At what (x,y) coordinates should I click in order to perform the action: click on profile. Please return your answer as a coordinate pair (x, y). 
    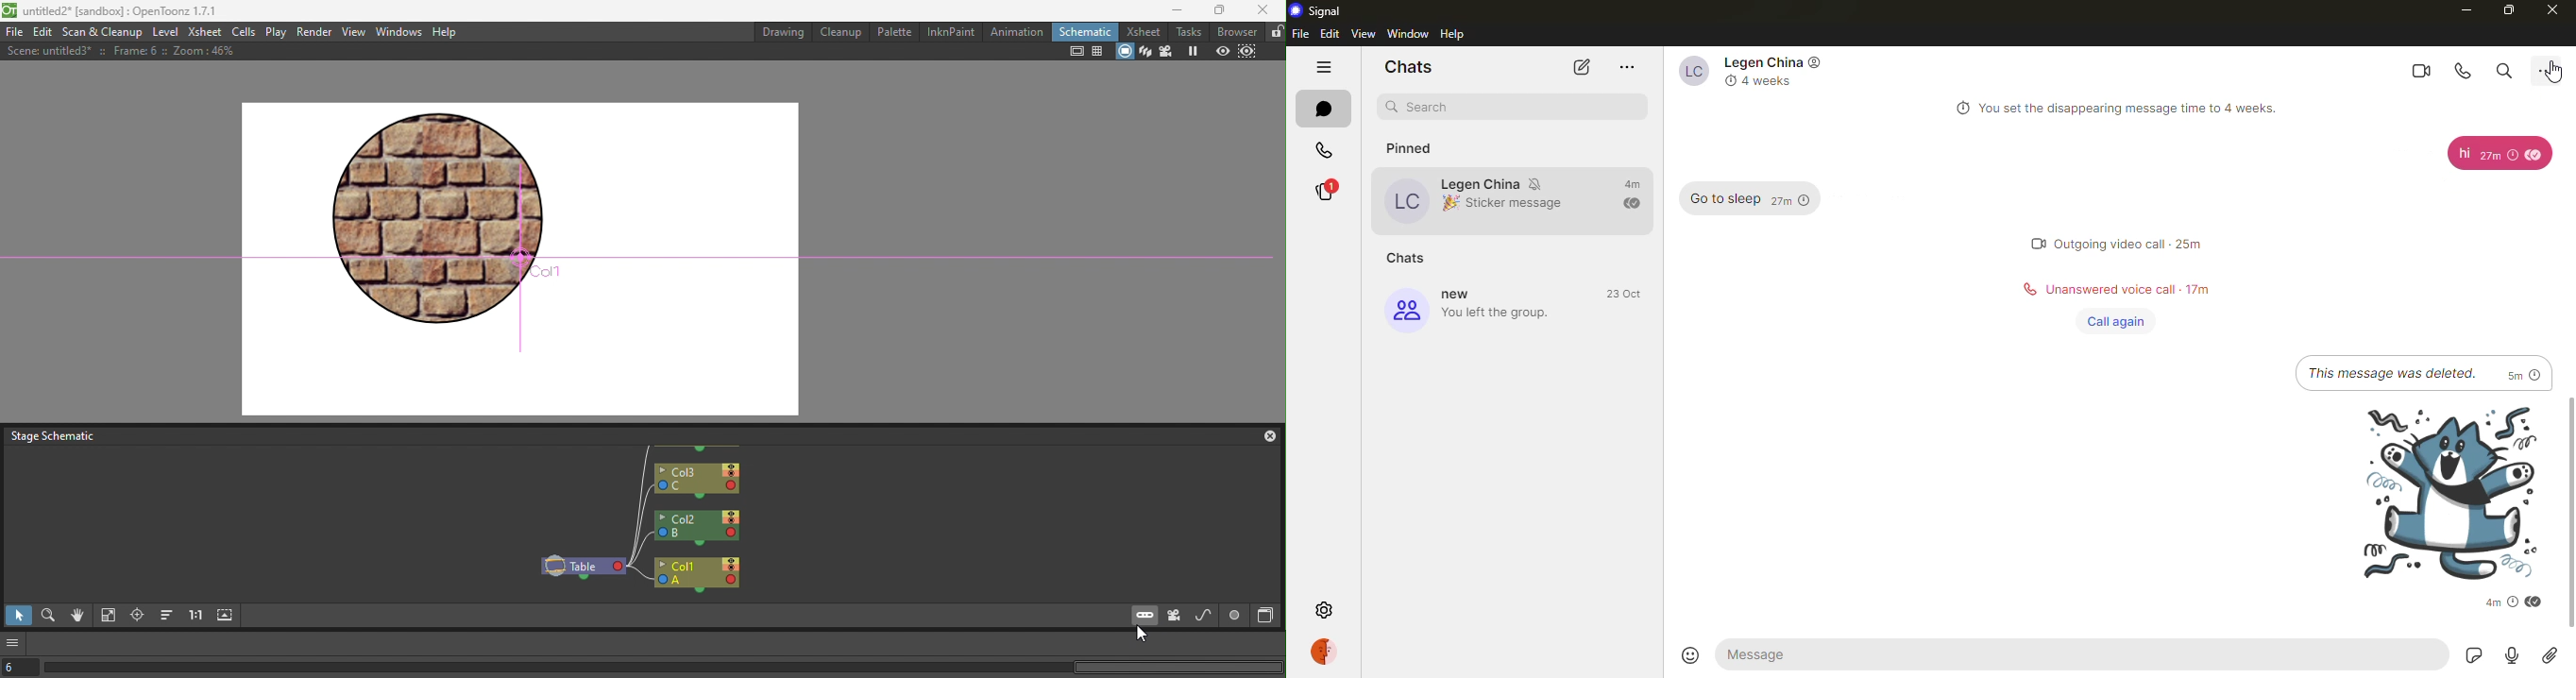
    Looking at the image, I should click on (1408, 199).